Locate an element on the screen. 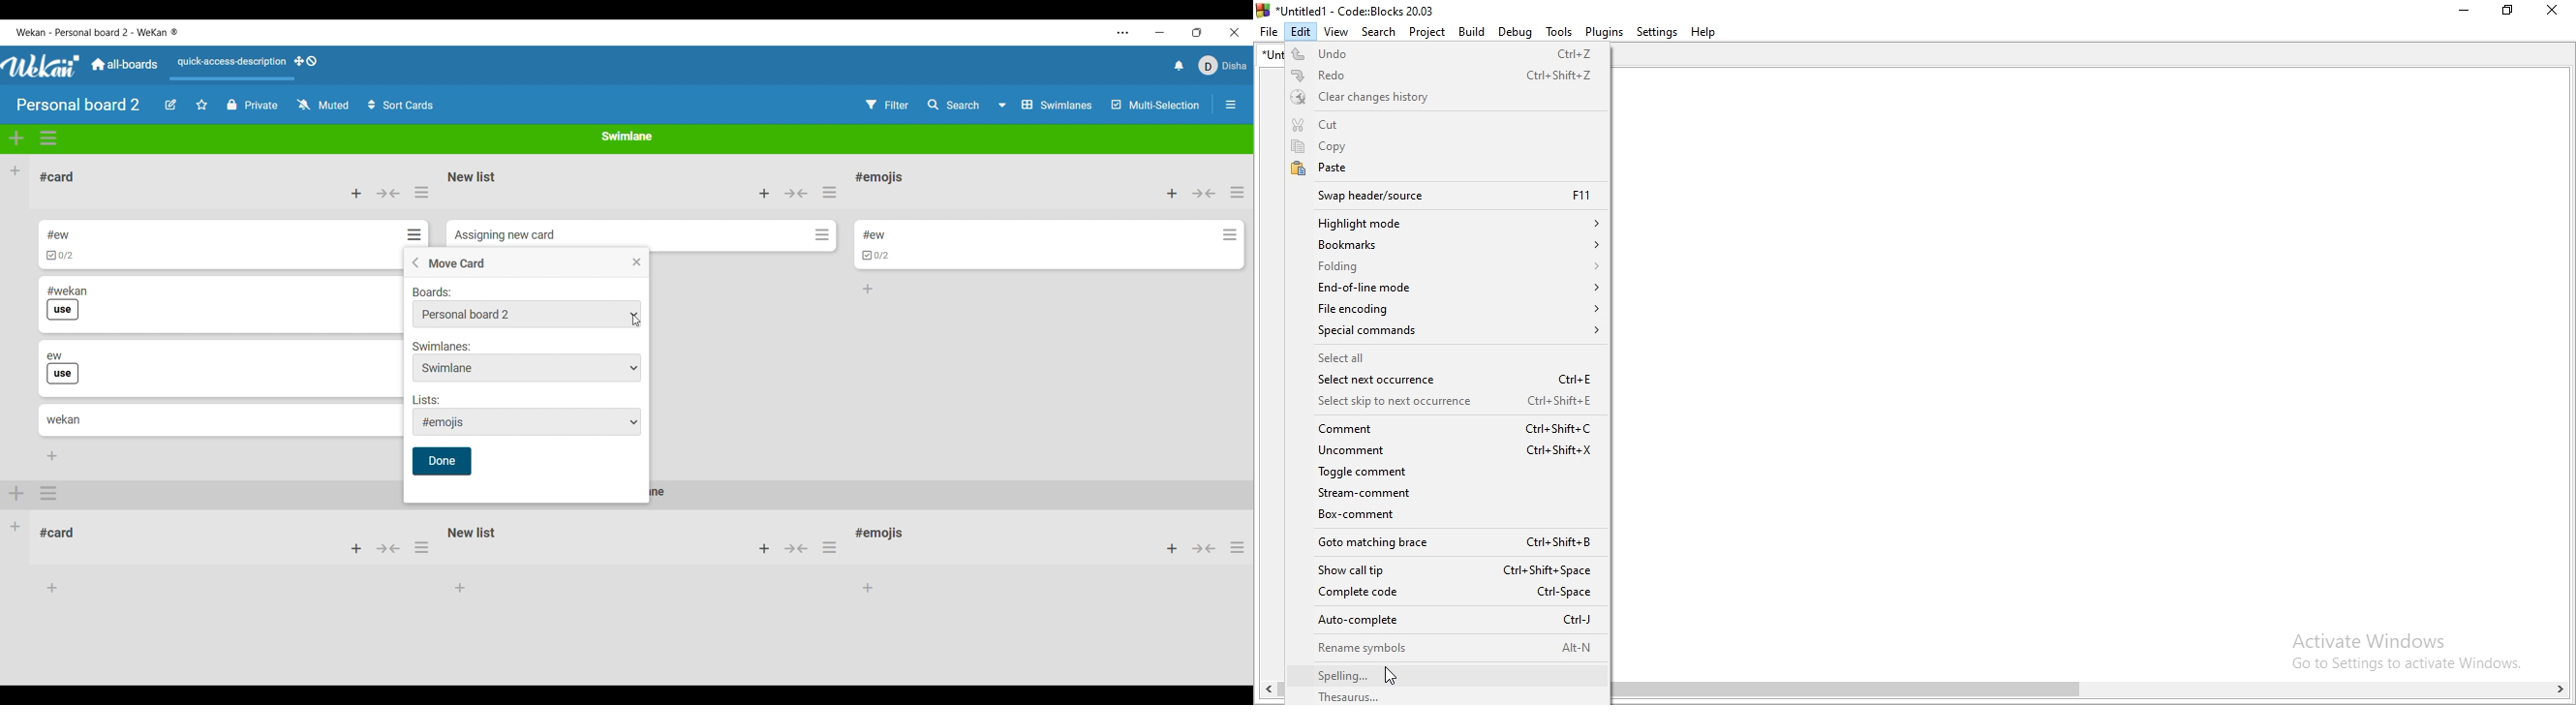 This screenshot has width=2576, height=728. Current swimlane is located at coordinates (627, 136).